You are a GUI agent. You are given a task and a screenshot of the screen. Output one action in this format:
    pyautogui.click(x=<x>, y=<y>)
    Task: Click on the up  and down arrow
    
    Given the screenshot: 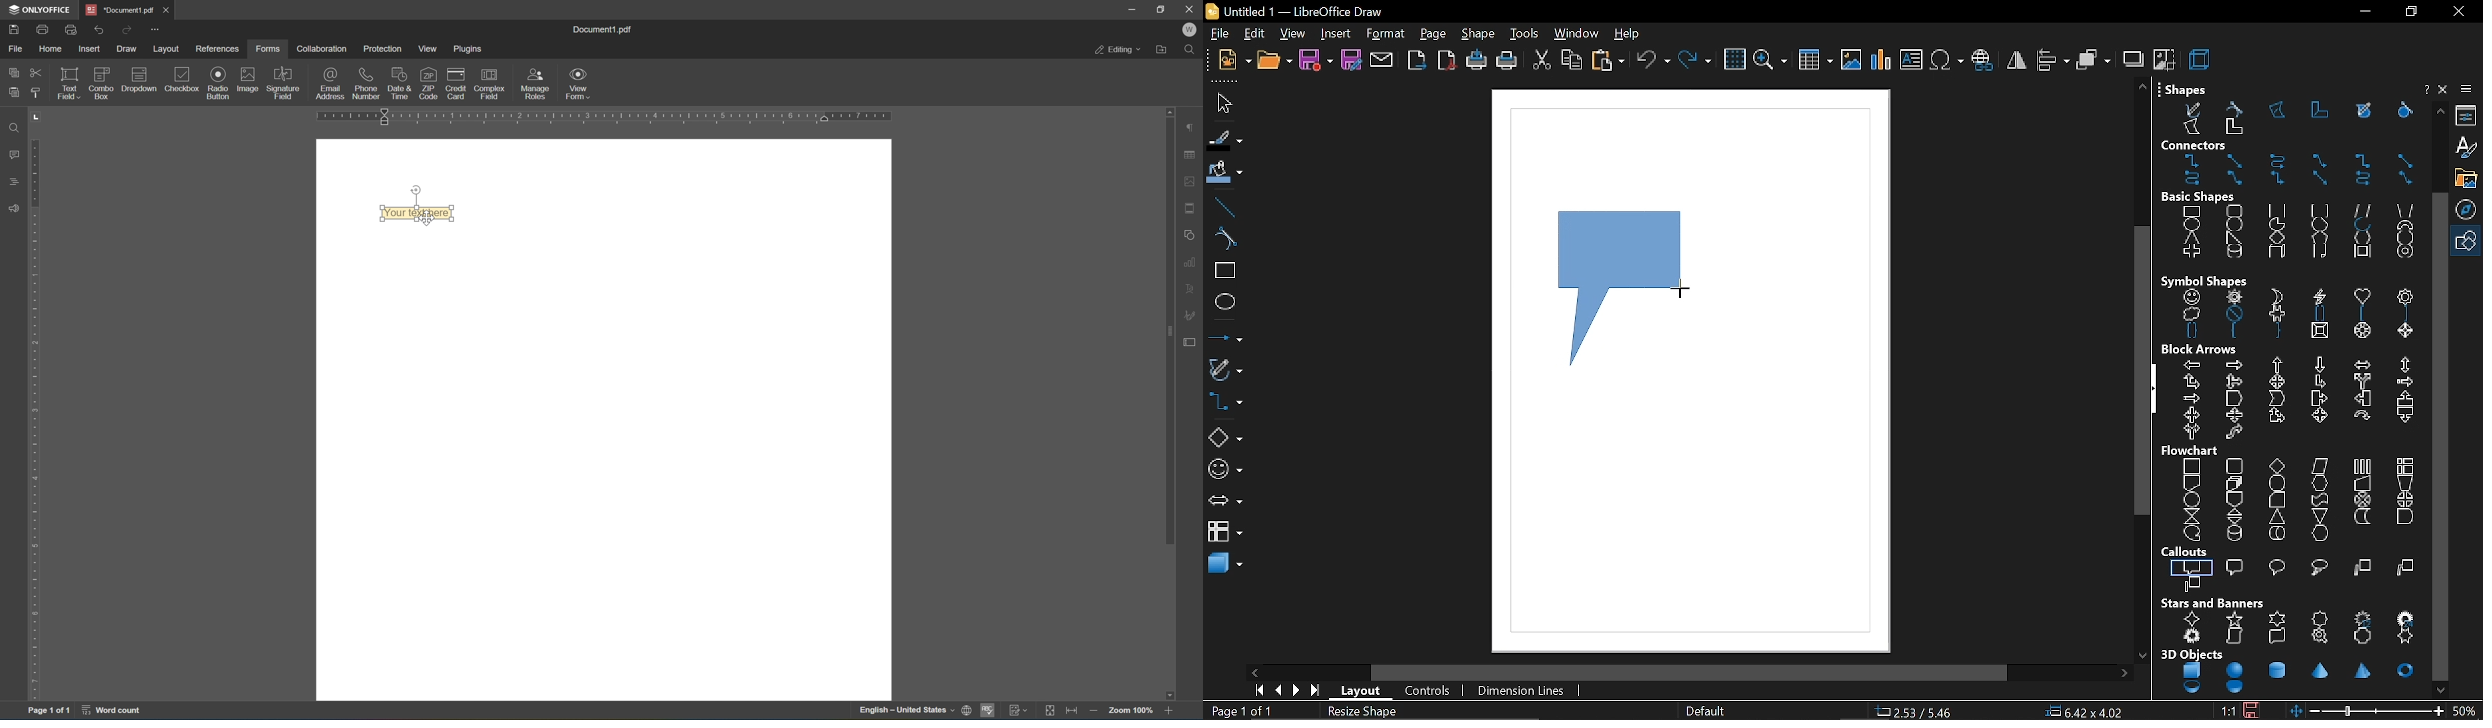 What is the action you would take?
    pyautogui.click(x=2403, y=365)
    